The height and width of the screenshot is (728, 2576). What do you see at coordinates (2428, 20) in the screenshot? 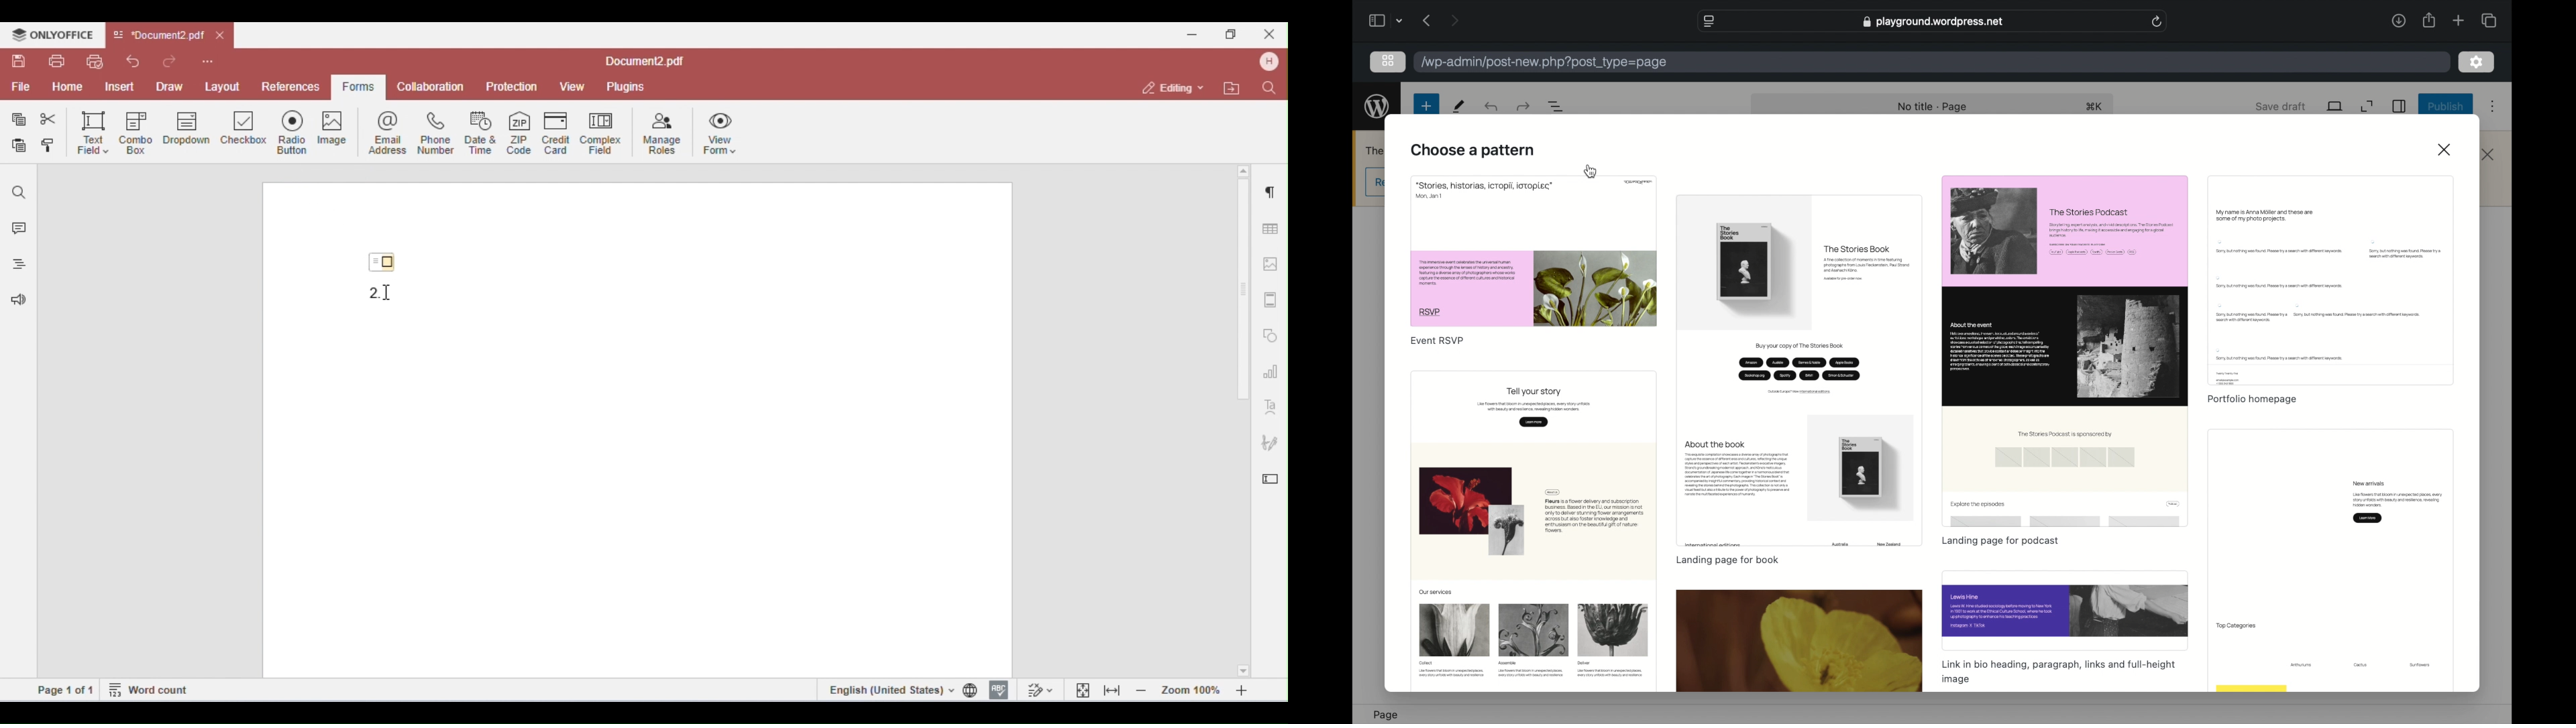
I see `share` at bounding box center [2428, 20].